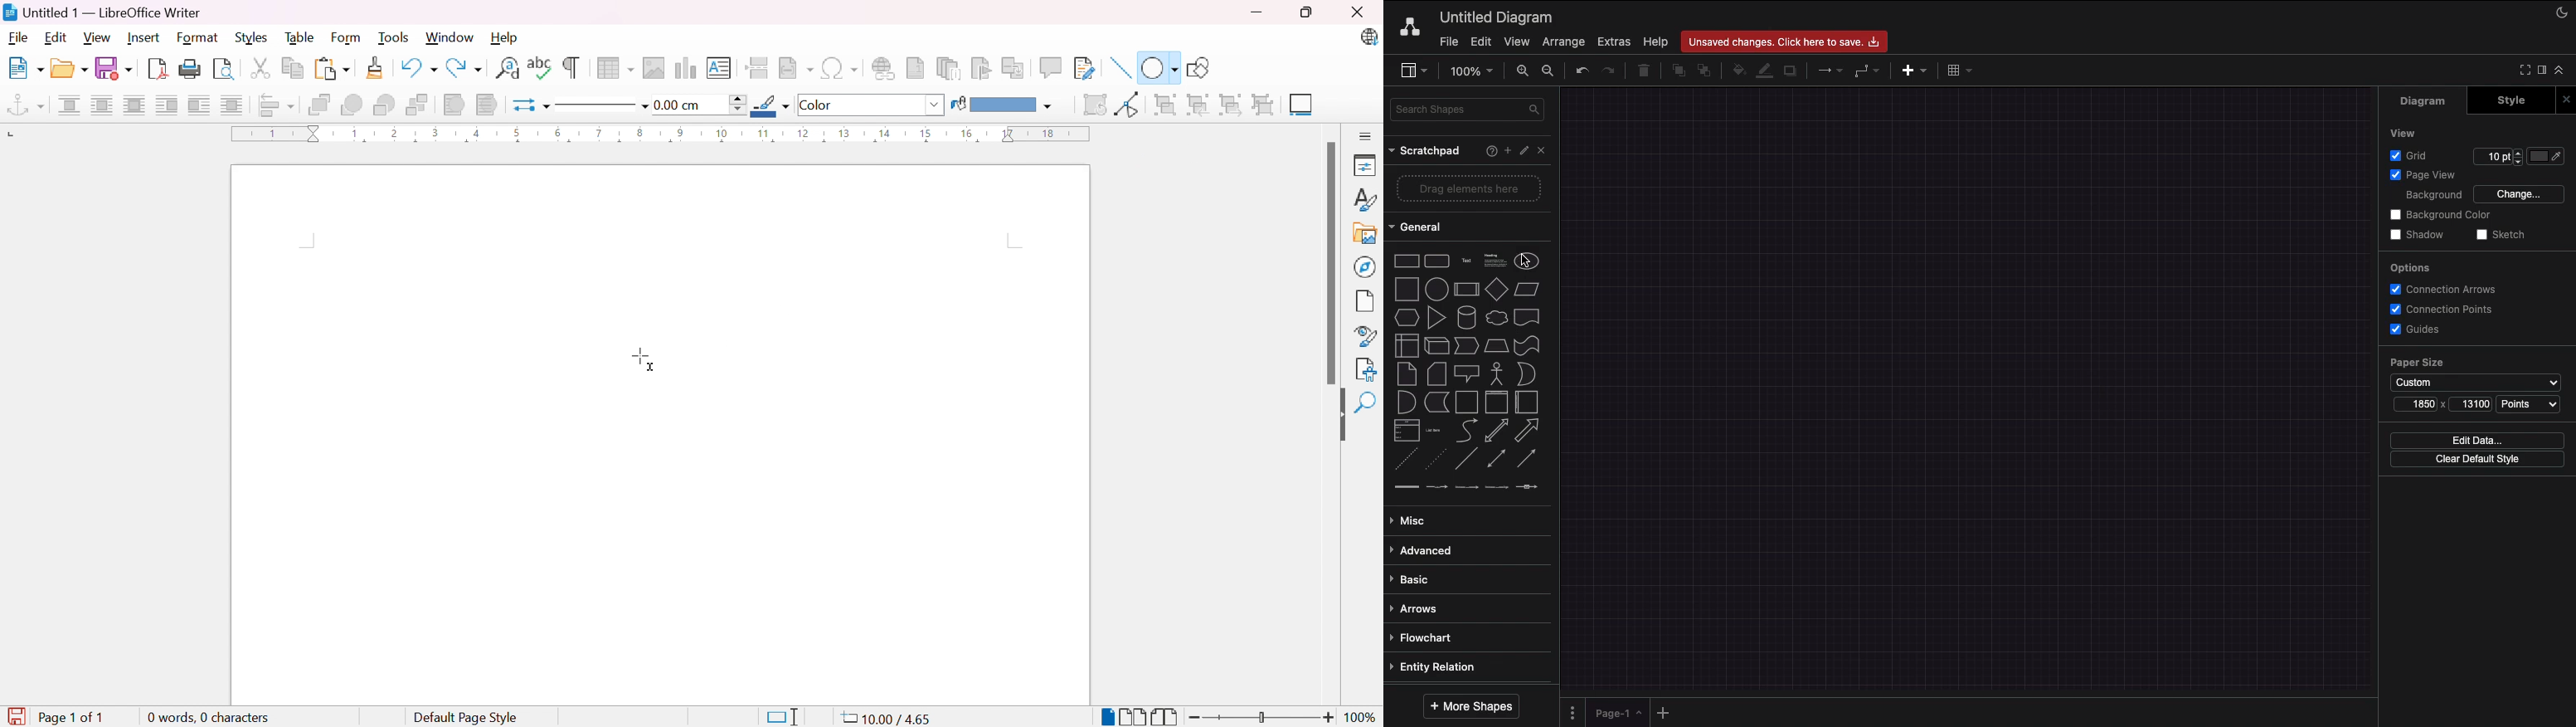 The image size is (2576, 728). What do you see at coordinates (1335, 263) in the screenshot?
I see `Scroll bar` at bounding box center [1335, 263].